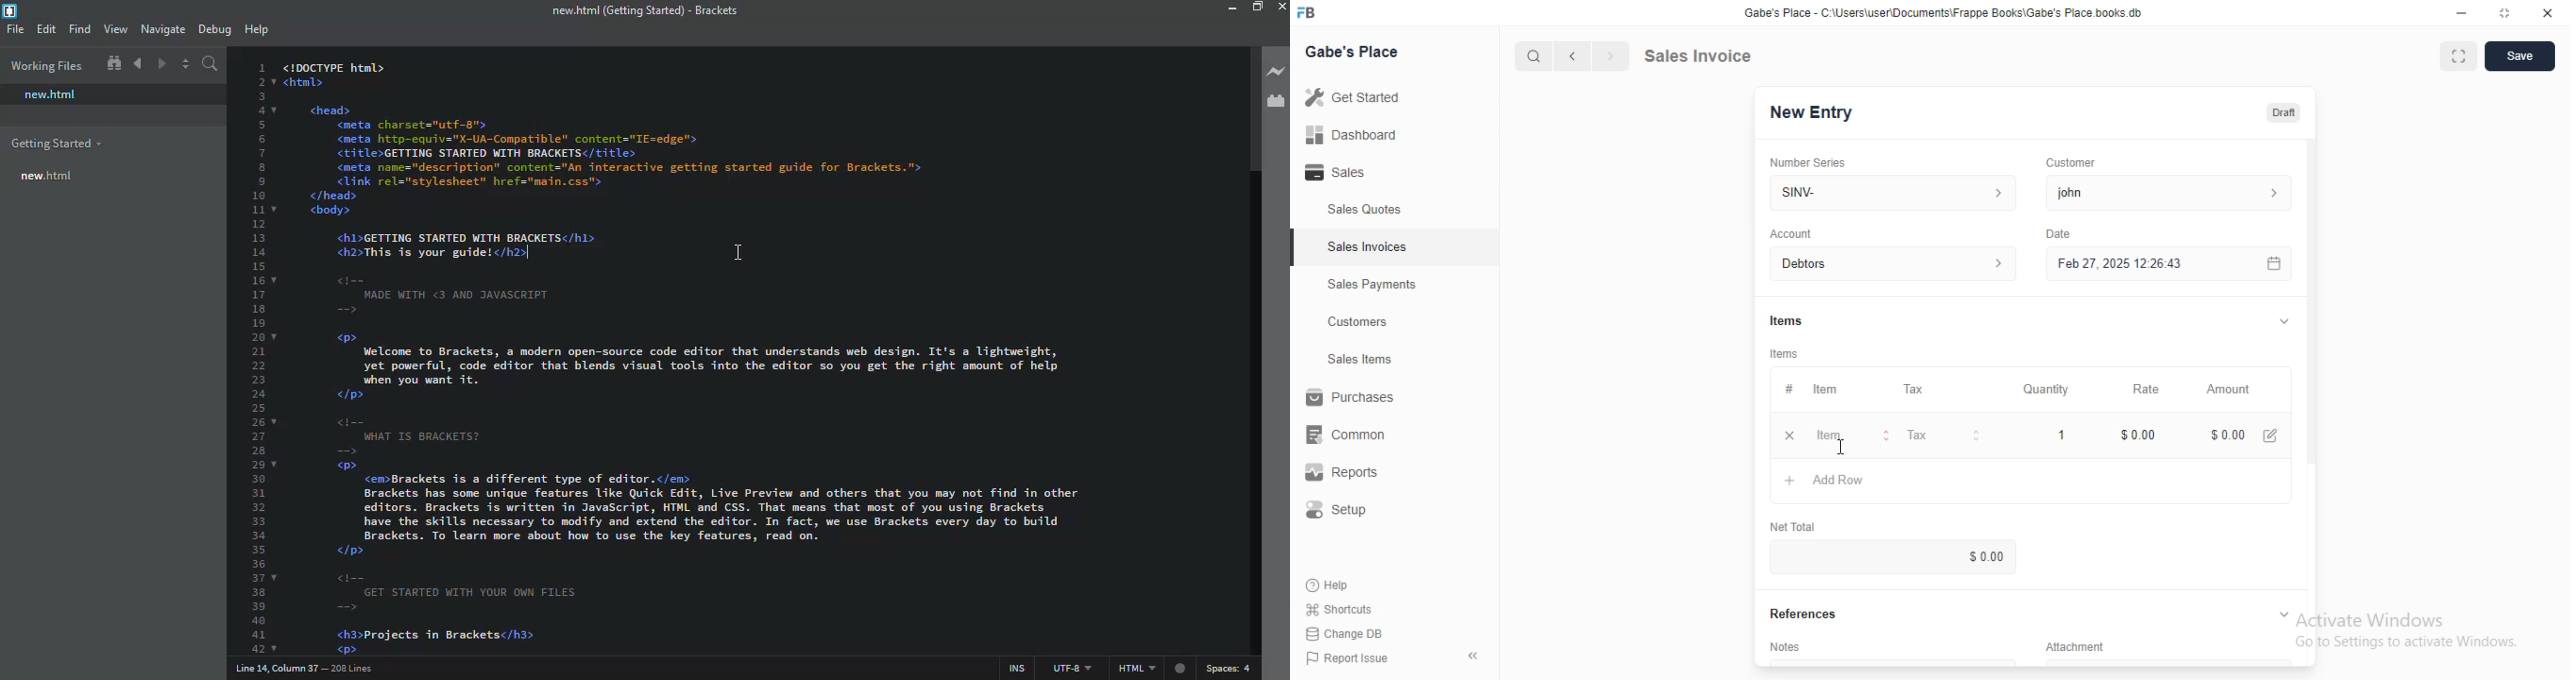 The height and width of the screenshot is (700, 2576). Describe the element at coordinates (260, 26) in the screenshot. I see `help` at that location.